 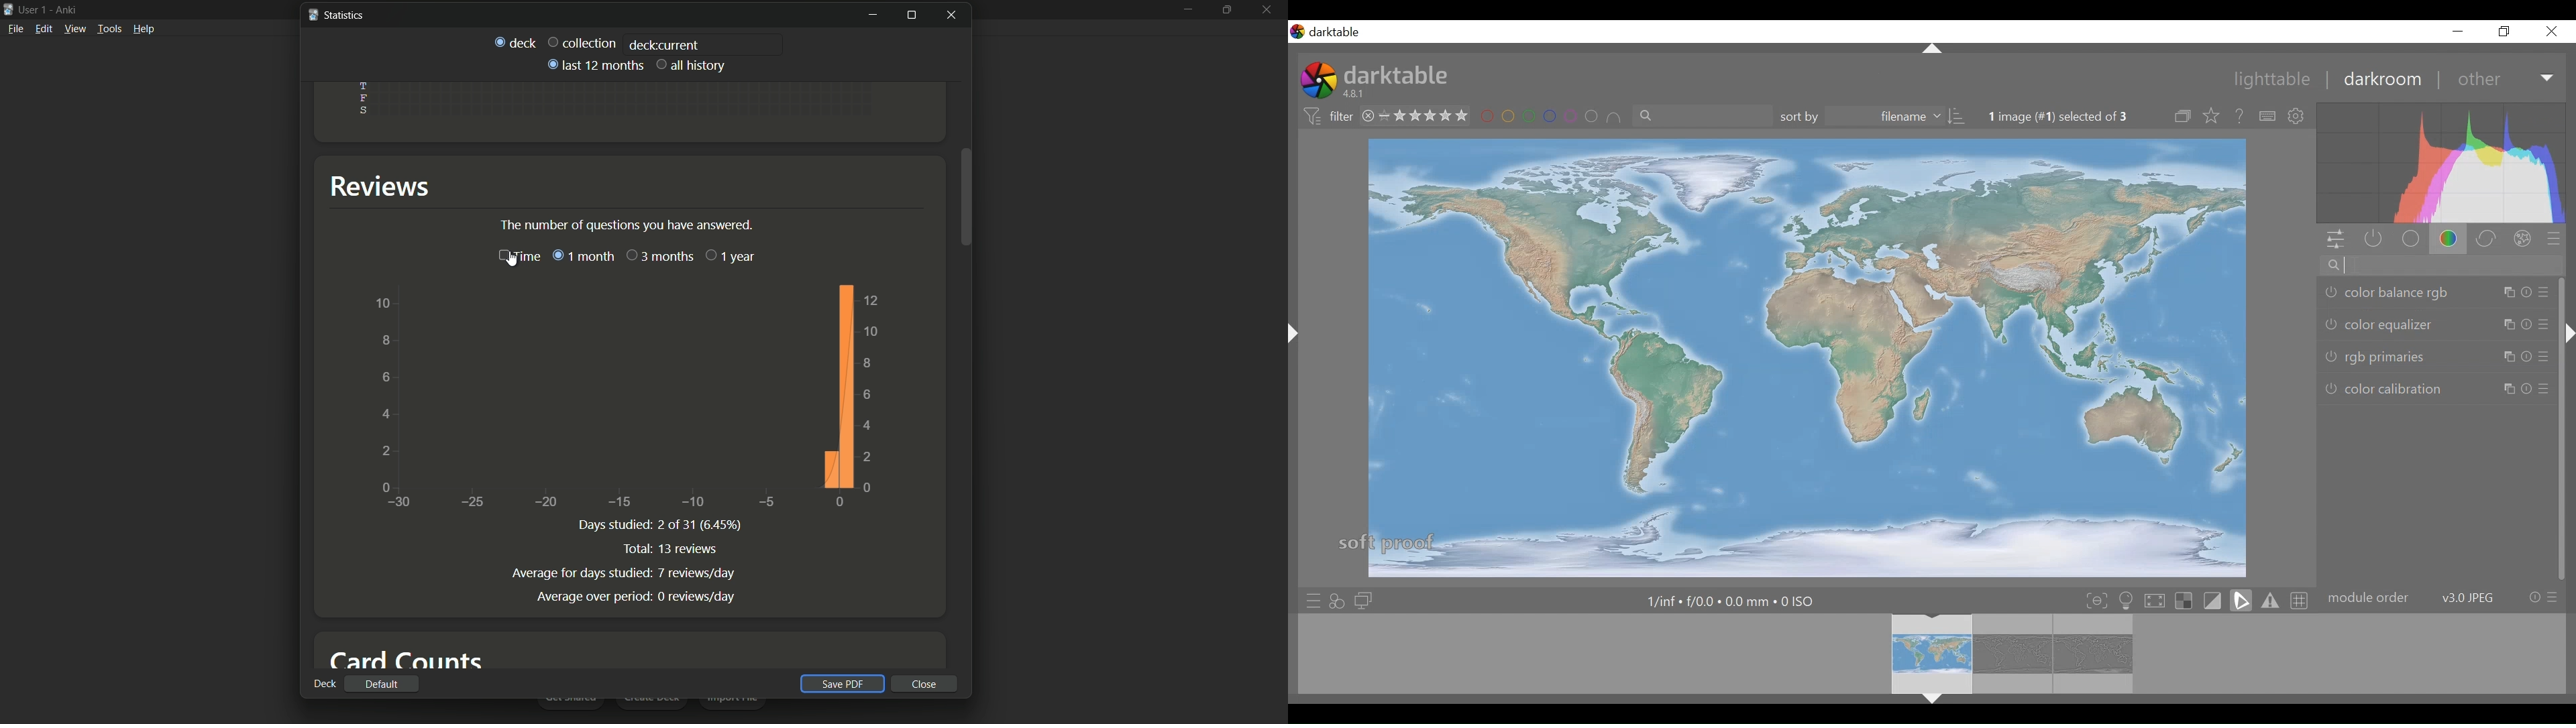 What do you see at coordinates (731, 256) in the screenshot?
I see `1 year` at bounding box center [731, 256].